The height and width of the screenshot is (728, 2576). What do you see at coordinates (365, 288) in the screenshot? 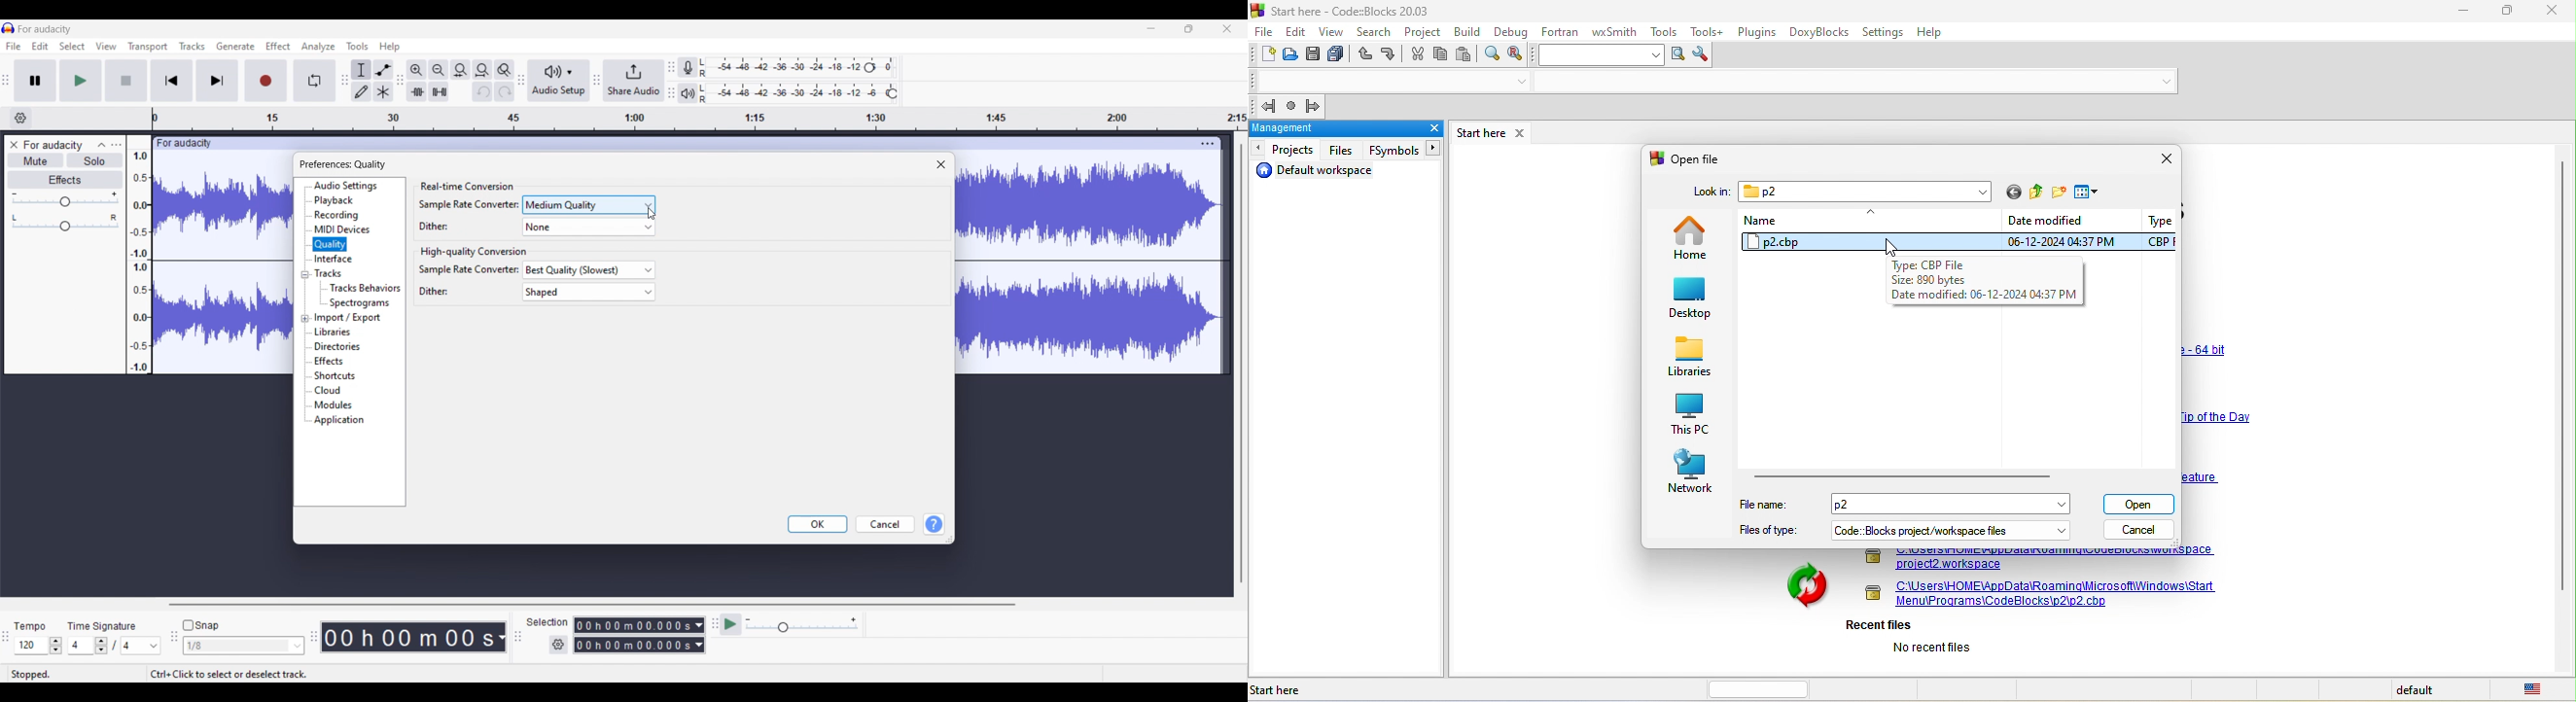
I see `Tracks behaviors` at bounding box center [365, 288].